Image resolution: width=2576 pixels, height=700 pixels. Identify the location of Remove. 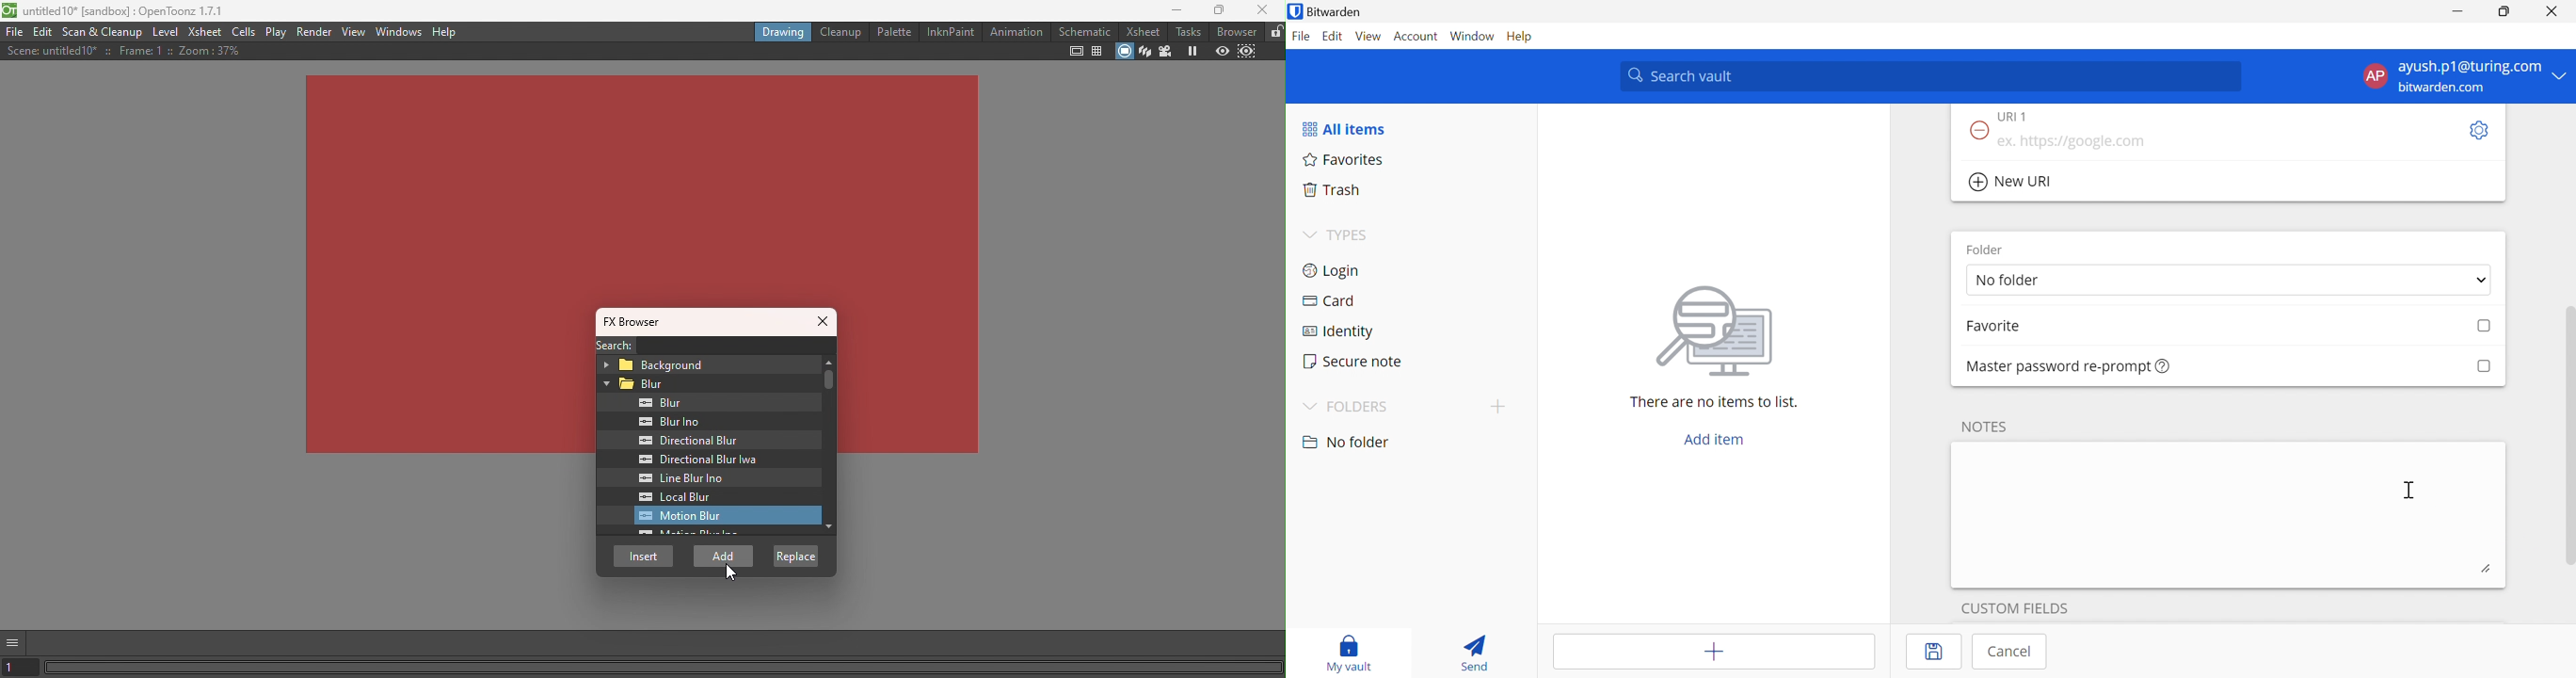
(1977, 131).